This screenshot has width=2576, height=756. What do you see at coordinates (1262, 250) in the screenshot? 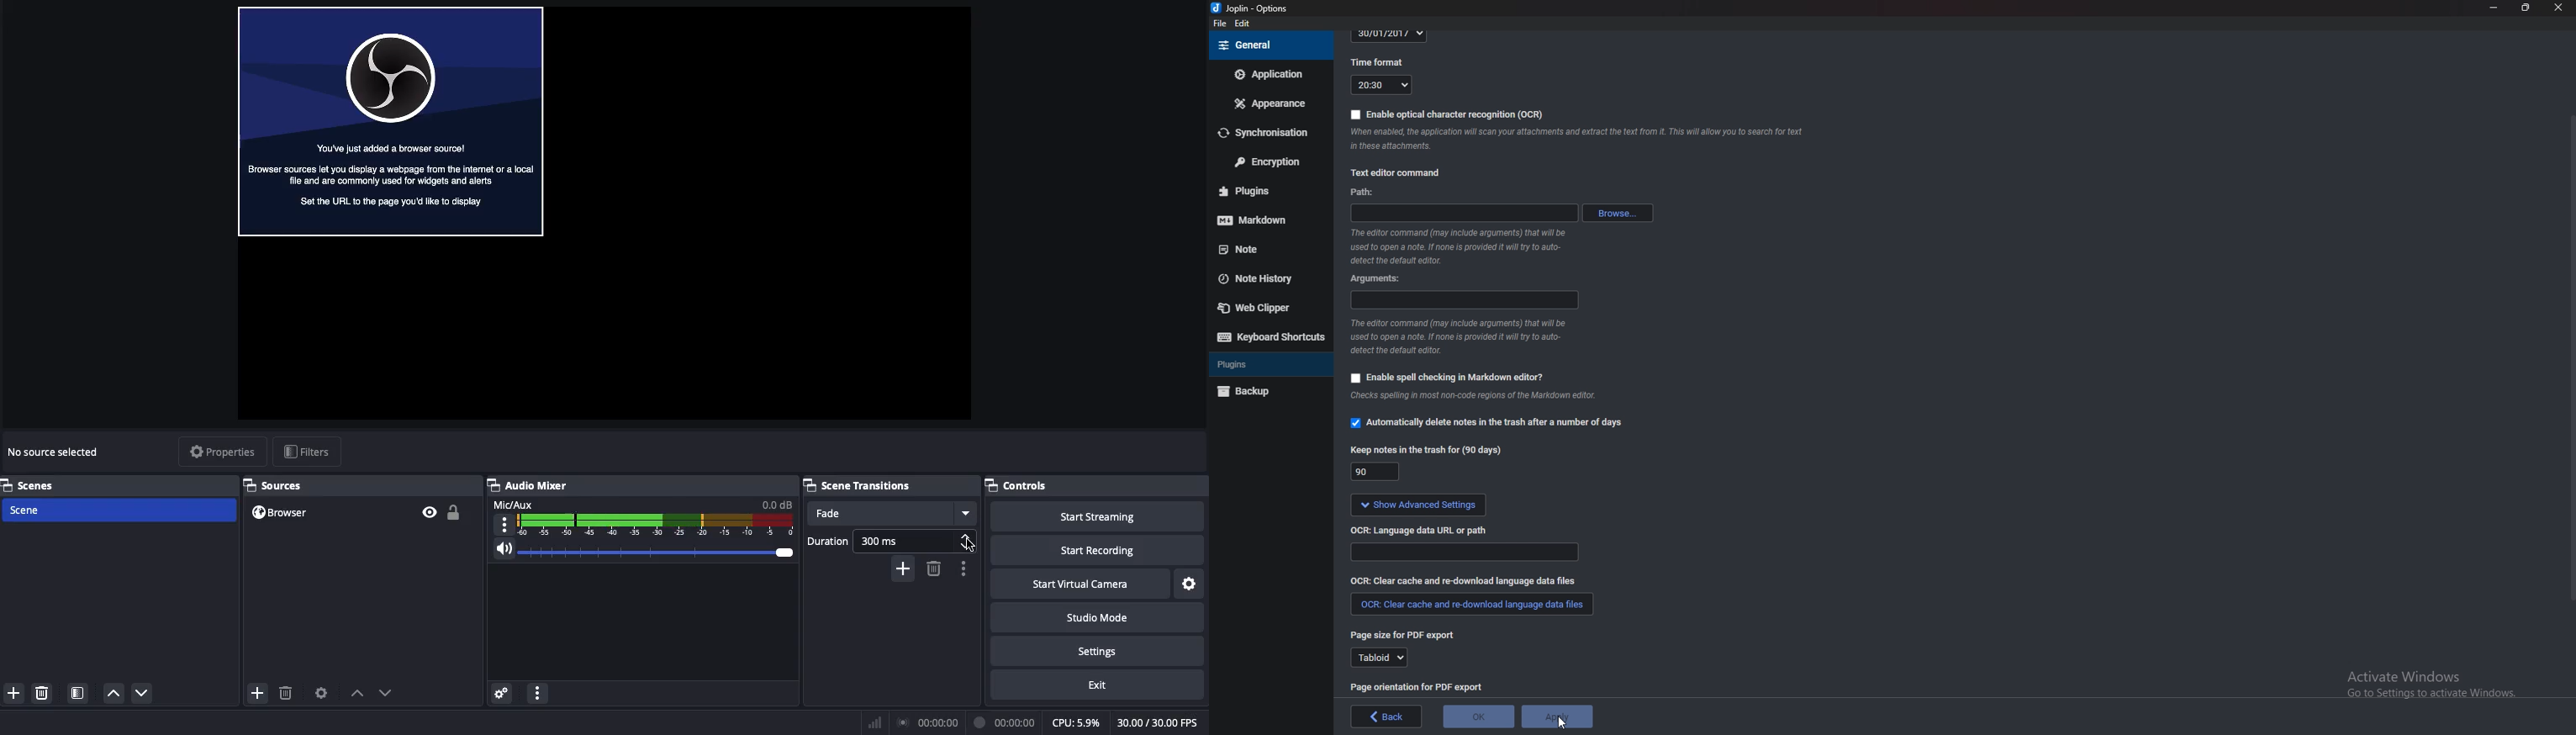
I see `note` at bounding box center [1262, 250].